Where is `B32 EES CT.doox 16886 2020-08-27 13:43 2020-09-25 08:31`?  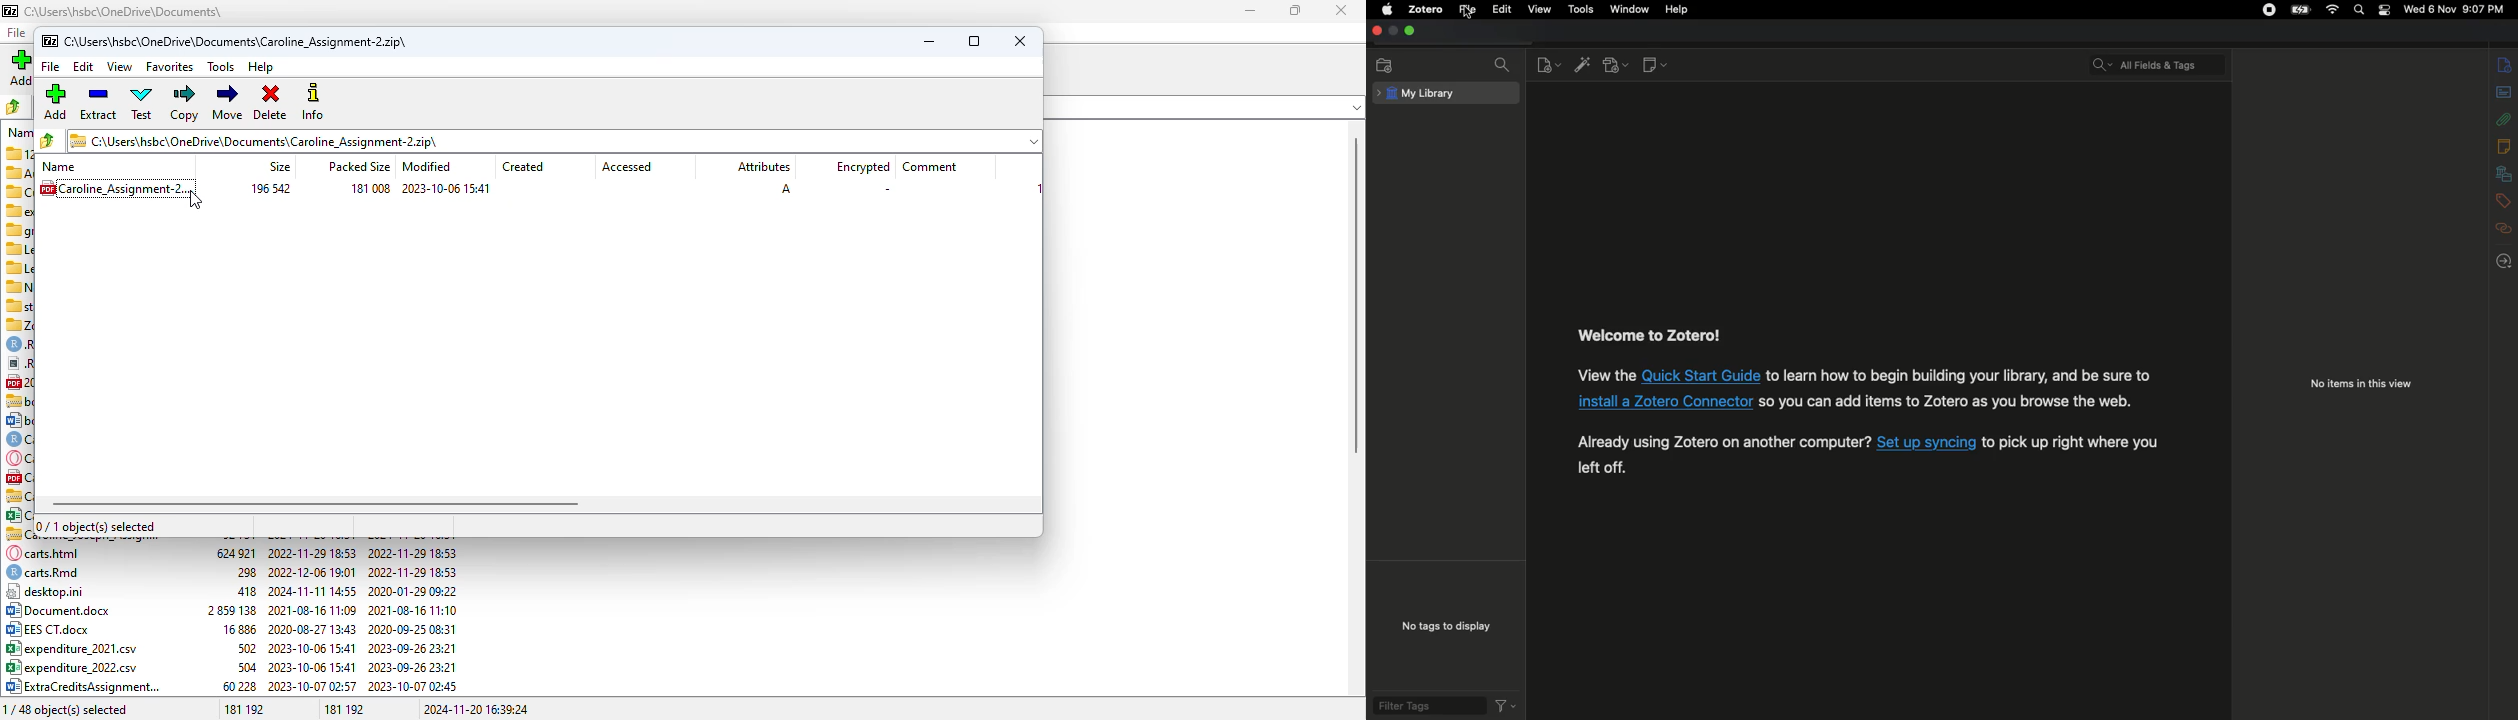
B32 EES CT.doox 16886 2020-08-27 13:43 2020-09-25 08:31 is located at coordinates (231, 628).